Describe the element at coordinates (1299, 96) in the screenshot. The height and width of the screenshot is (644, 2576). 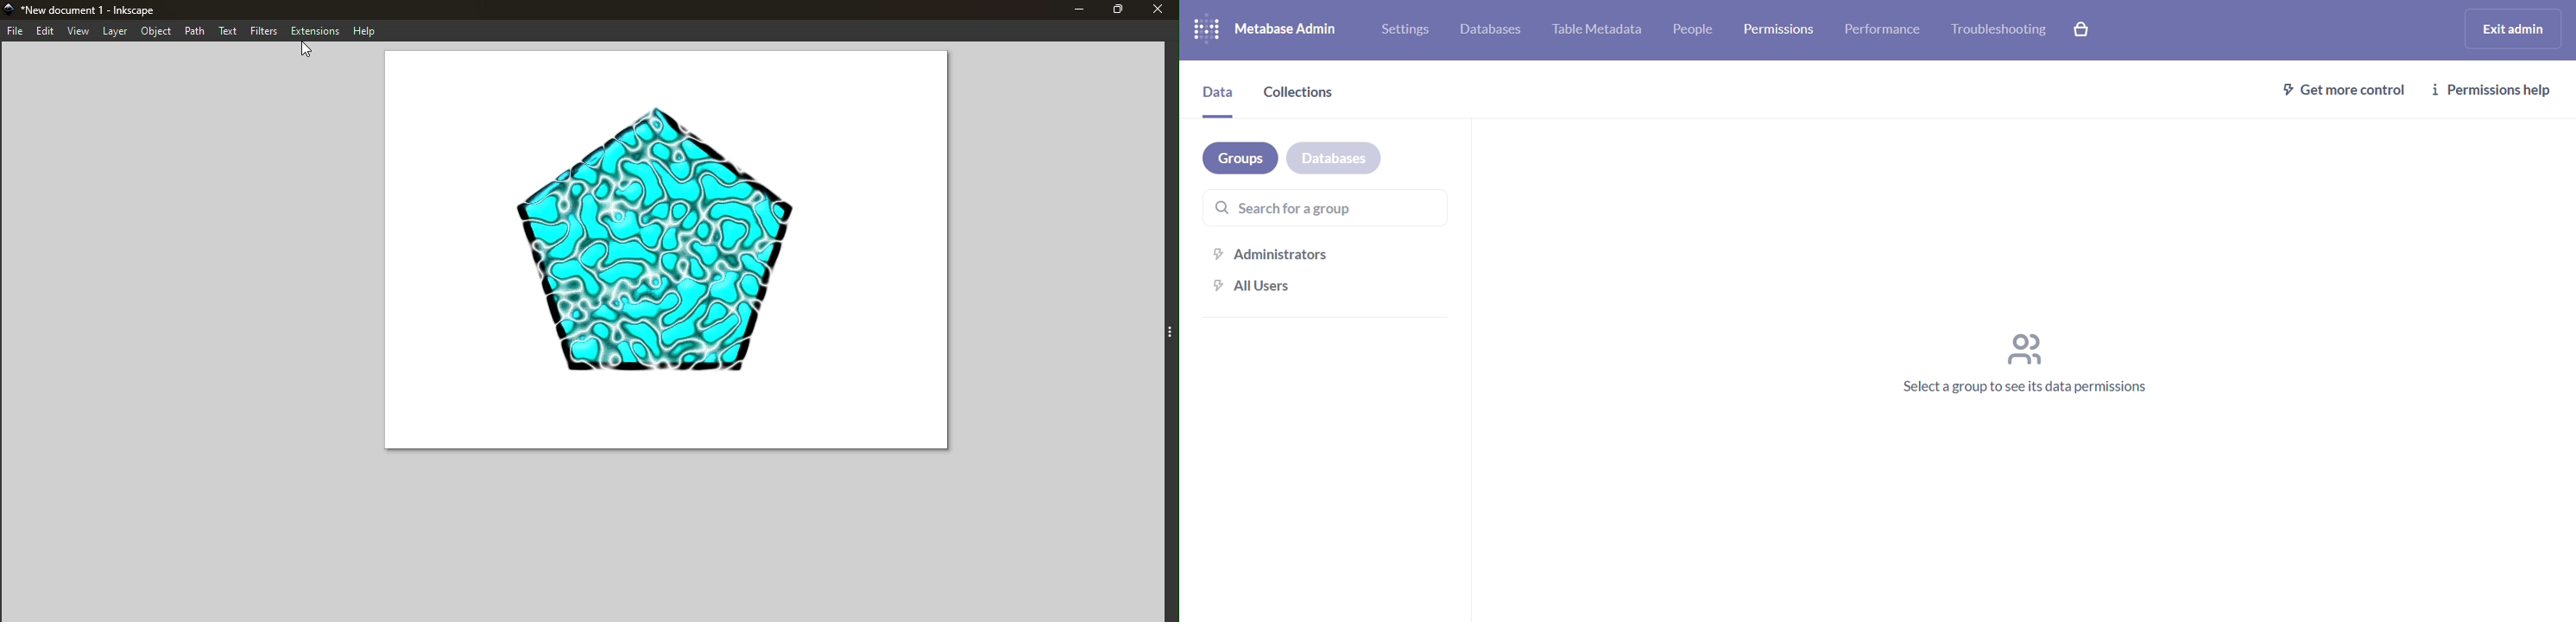
I see `collections` at that location.